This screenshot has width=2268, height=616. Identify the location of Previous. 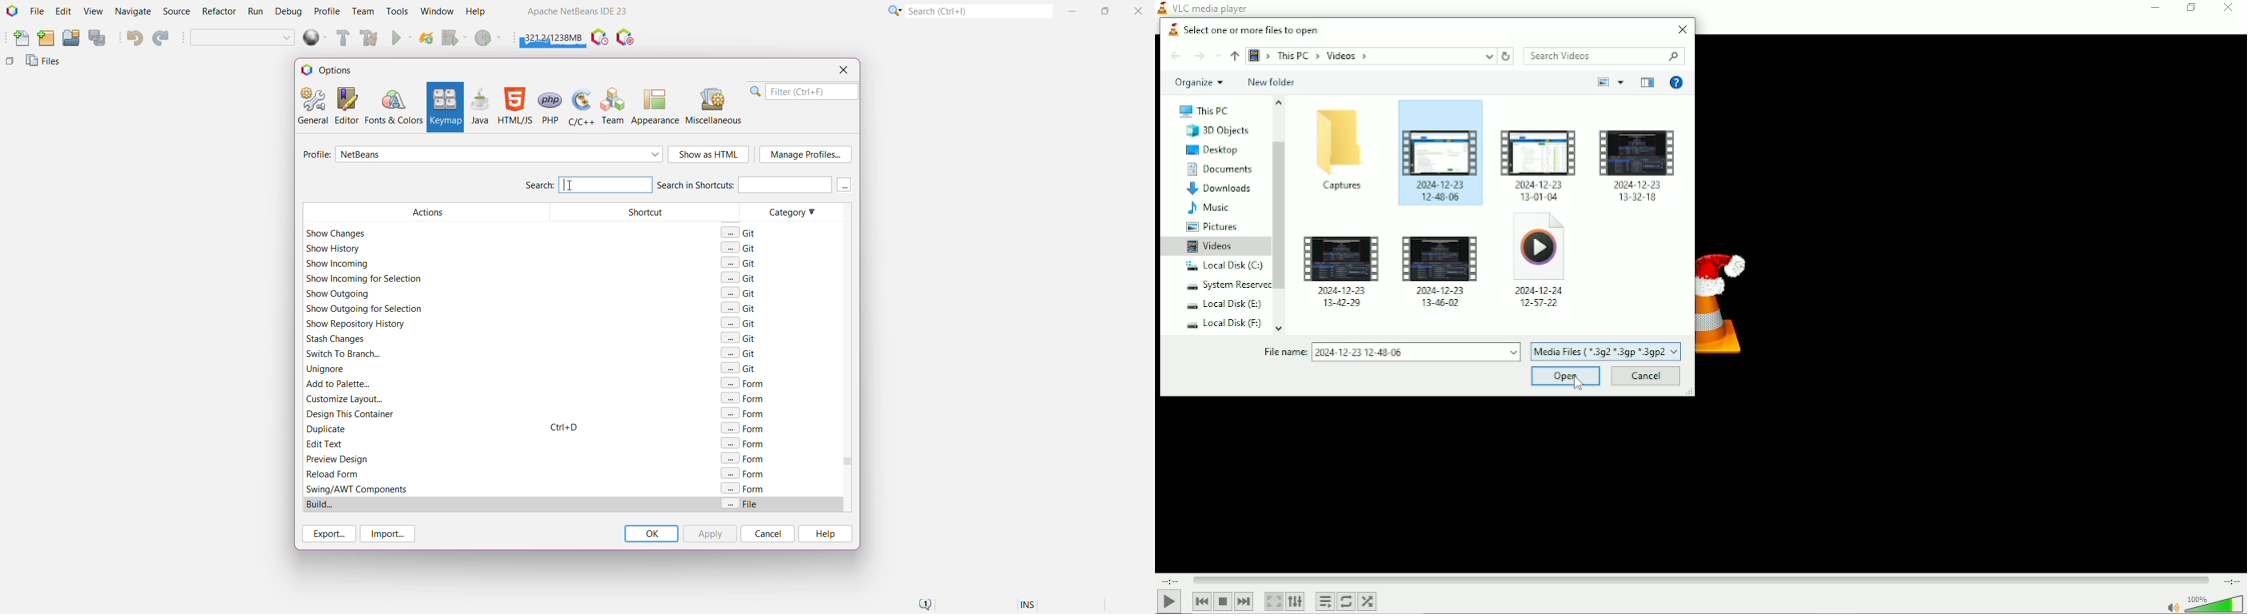
(1201, 602).